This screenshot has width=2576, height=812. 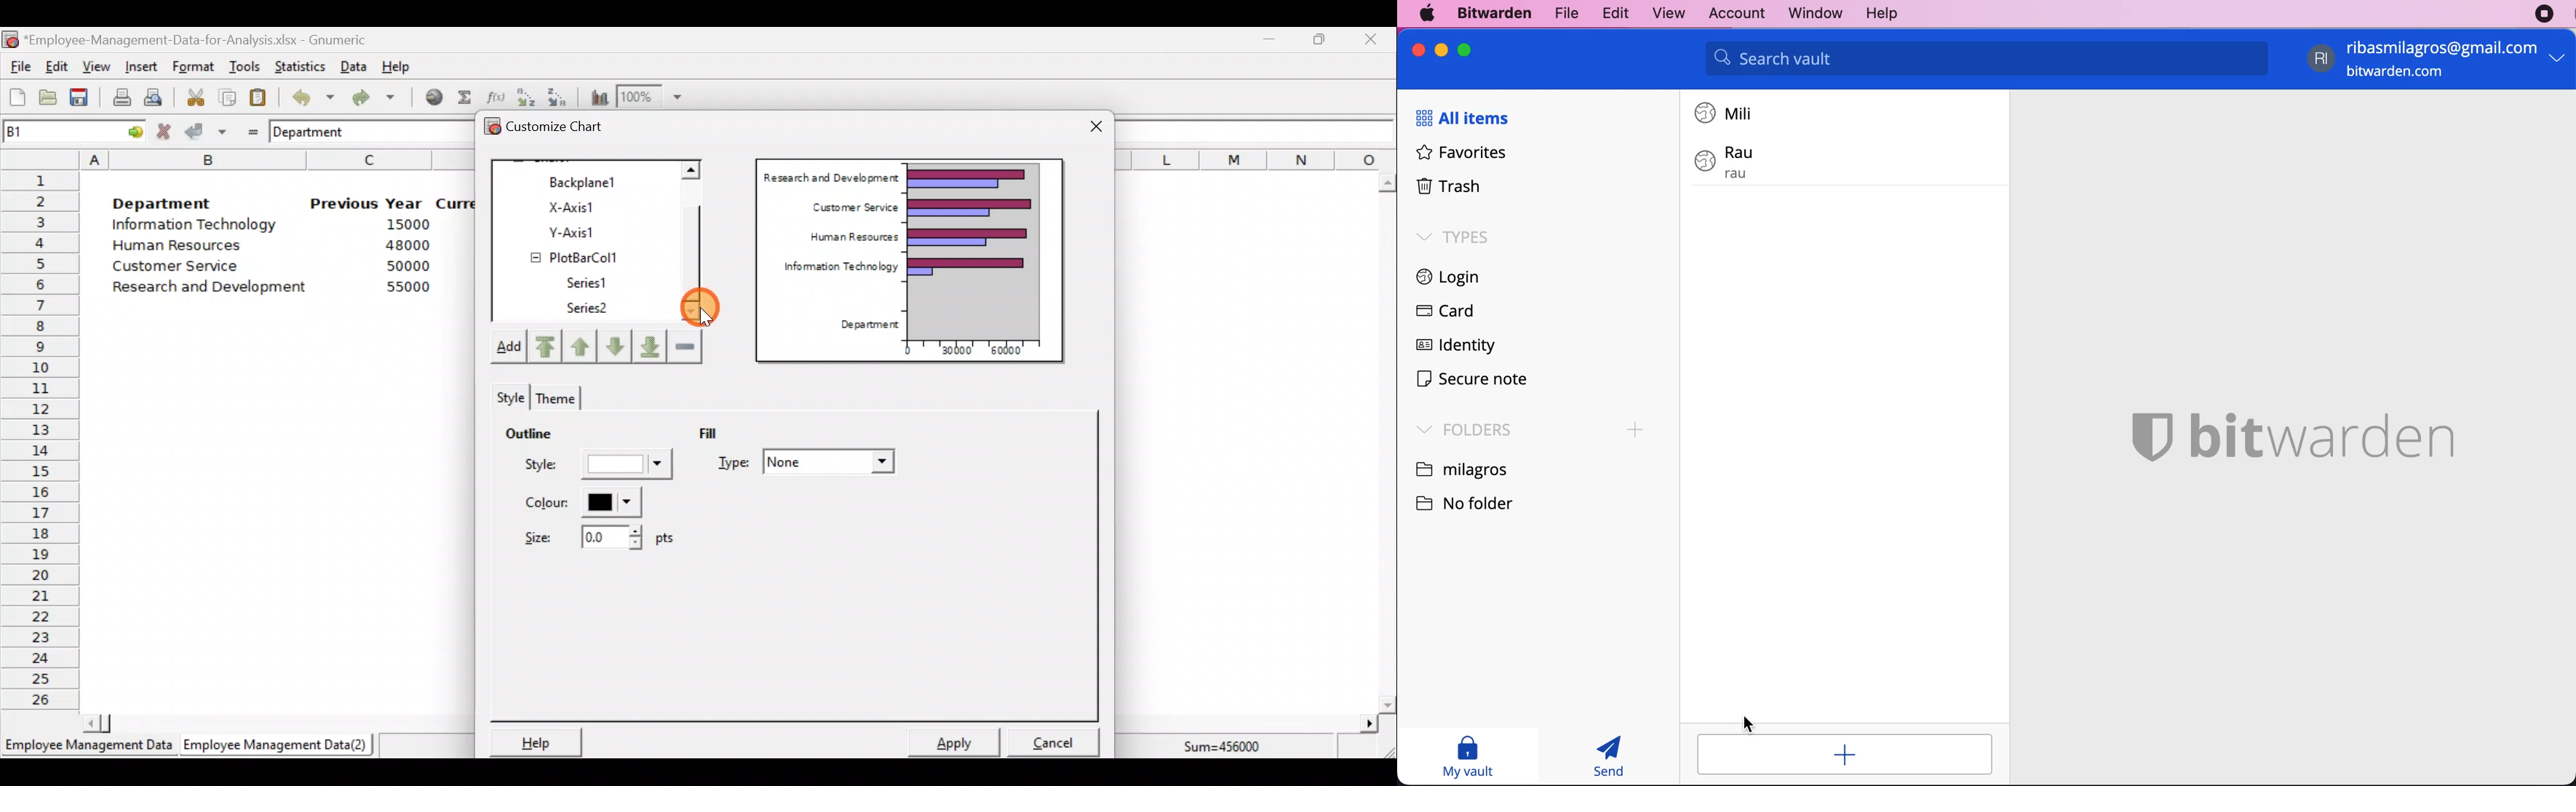 What do you see at coordinates (809, 464) in the screenshot?
I see `Type` at bounding box center [809, 464].